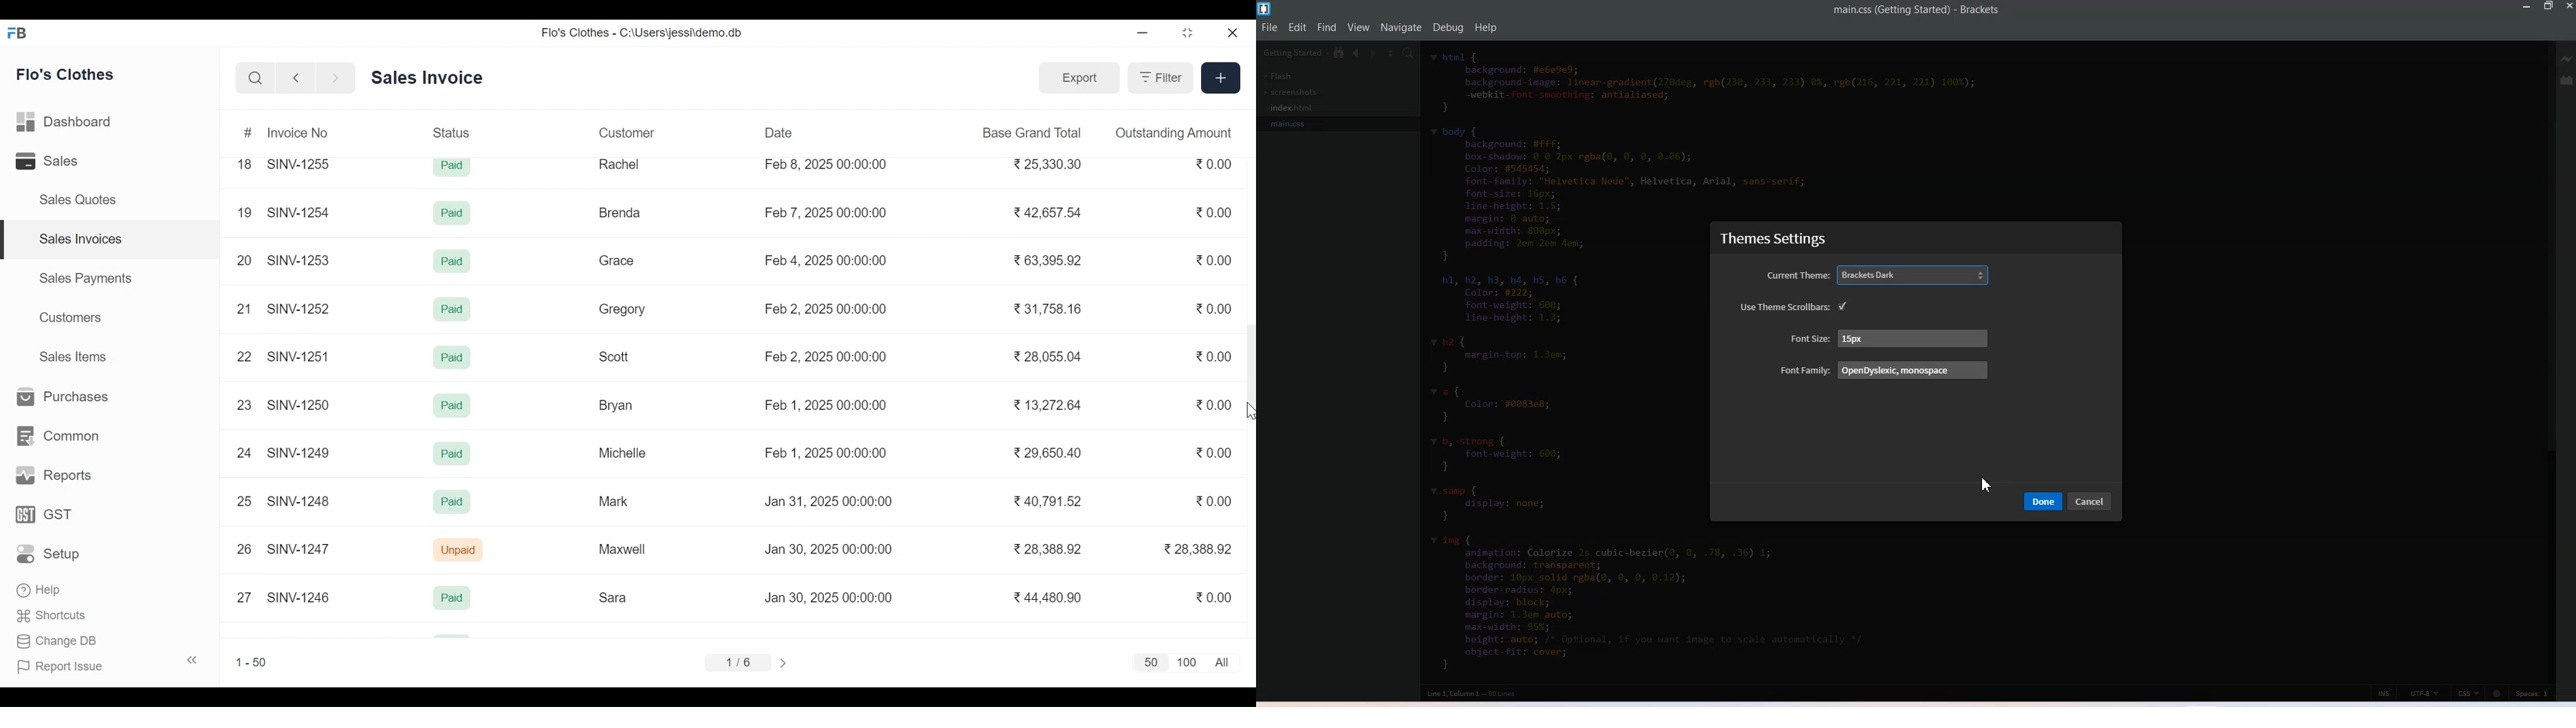 The width and height of the screenshot is (2576, 728). What do you see at coordinates (301, 549) in the screenshot?
I see `SINV-1247` at bounding box center [301, 549].